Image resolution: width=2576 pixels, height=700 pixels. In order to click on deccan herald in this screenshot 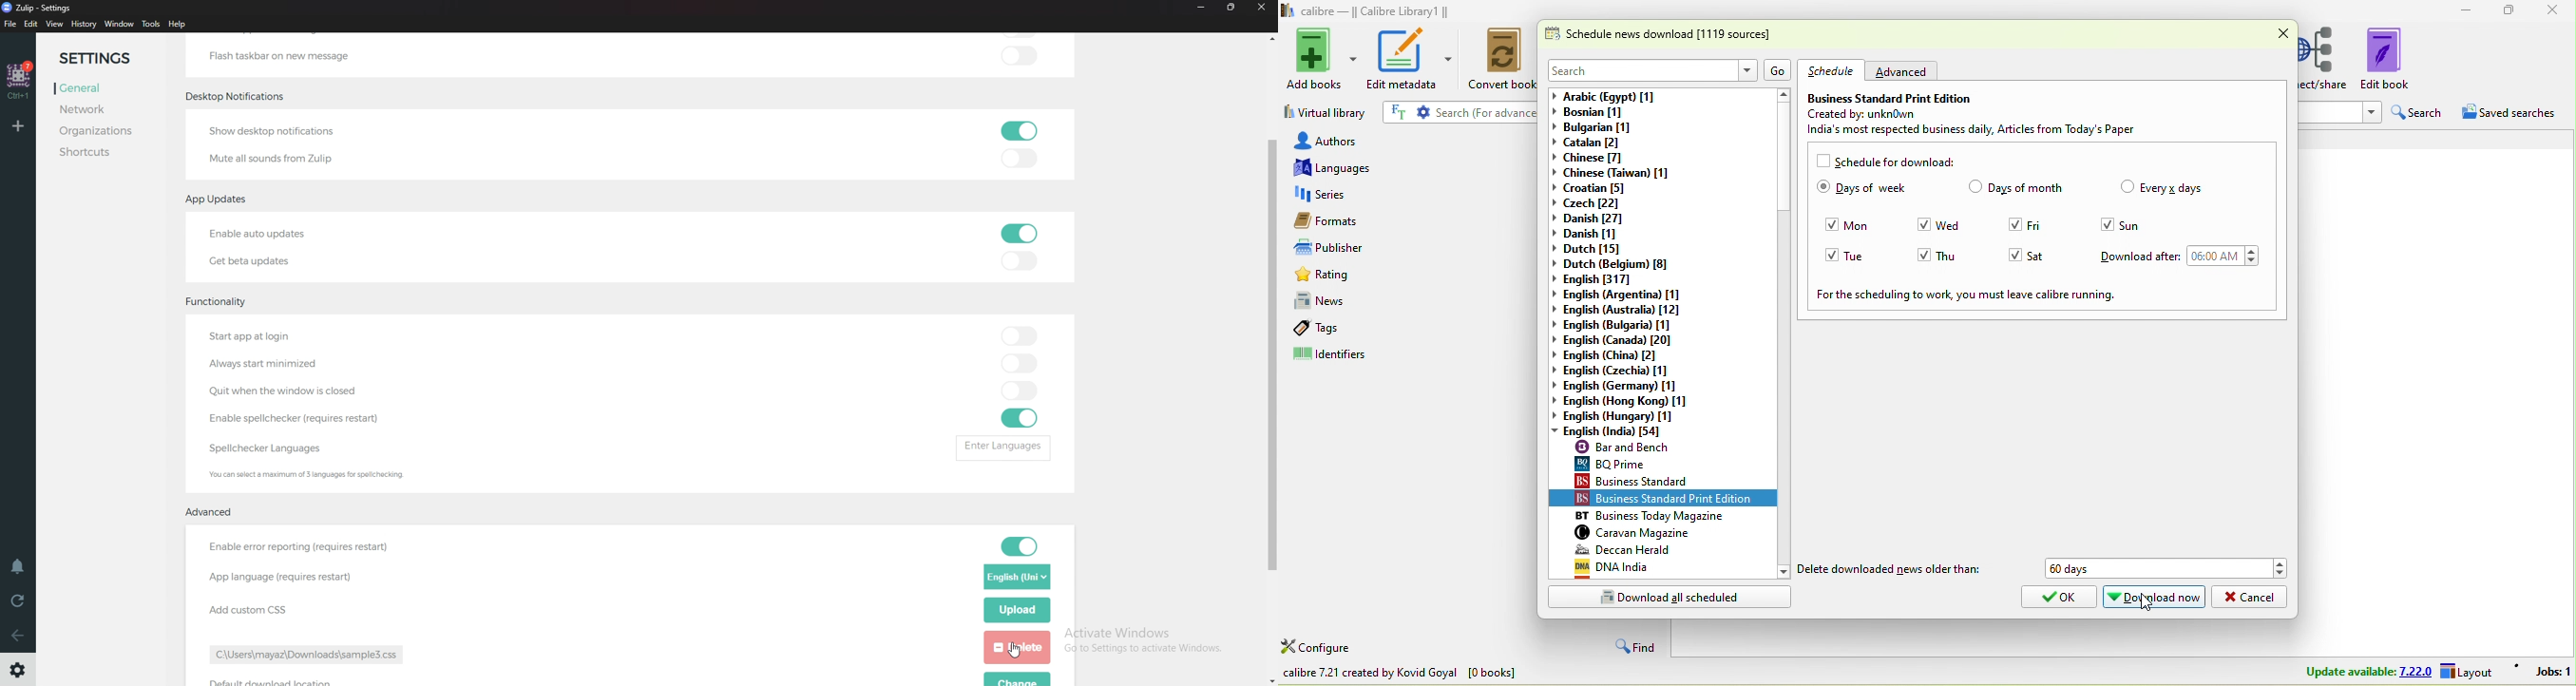, I will do `click(1669, 549)`.